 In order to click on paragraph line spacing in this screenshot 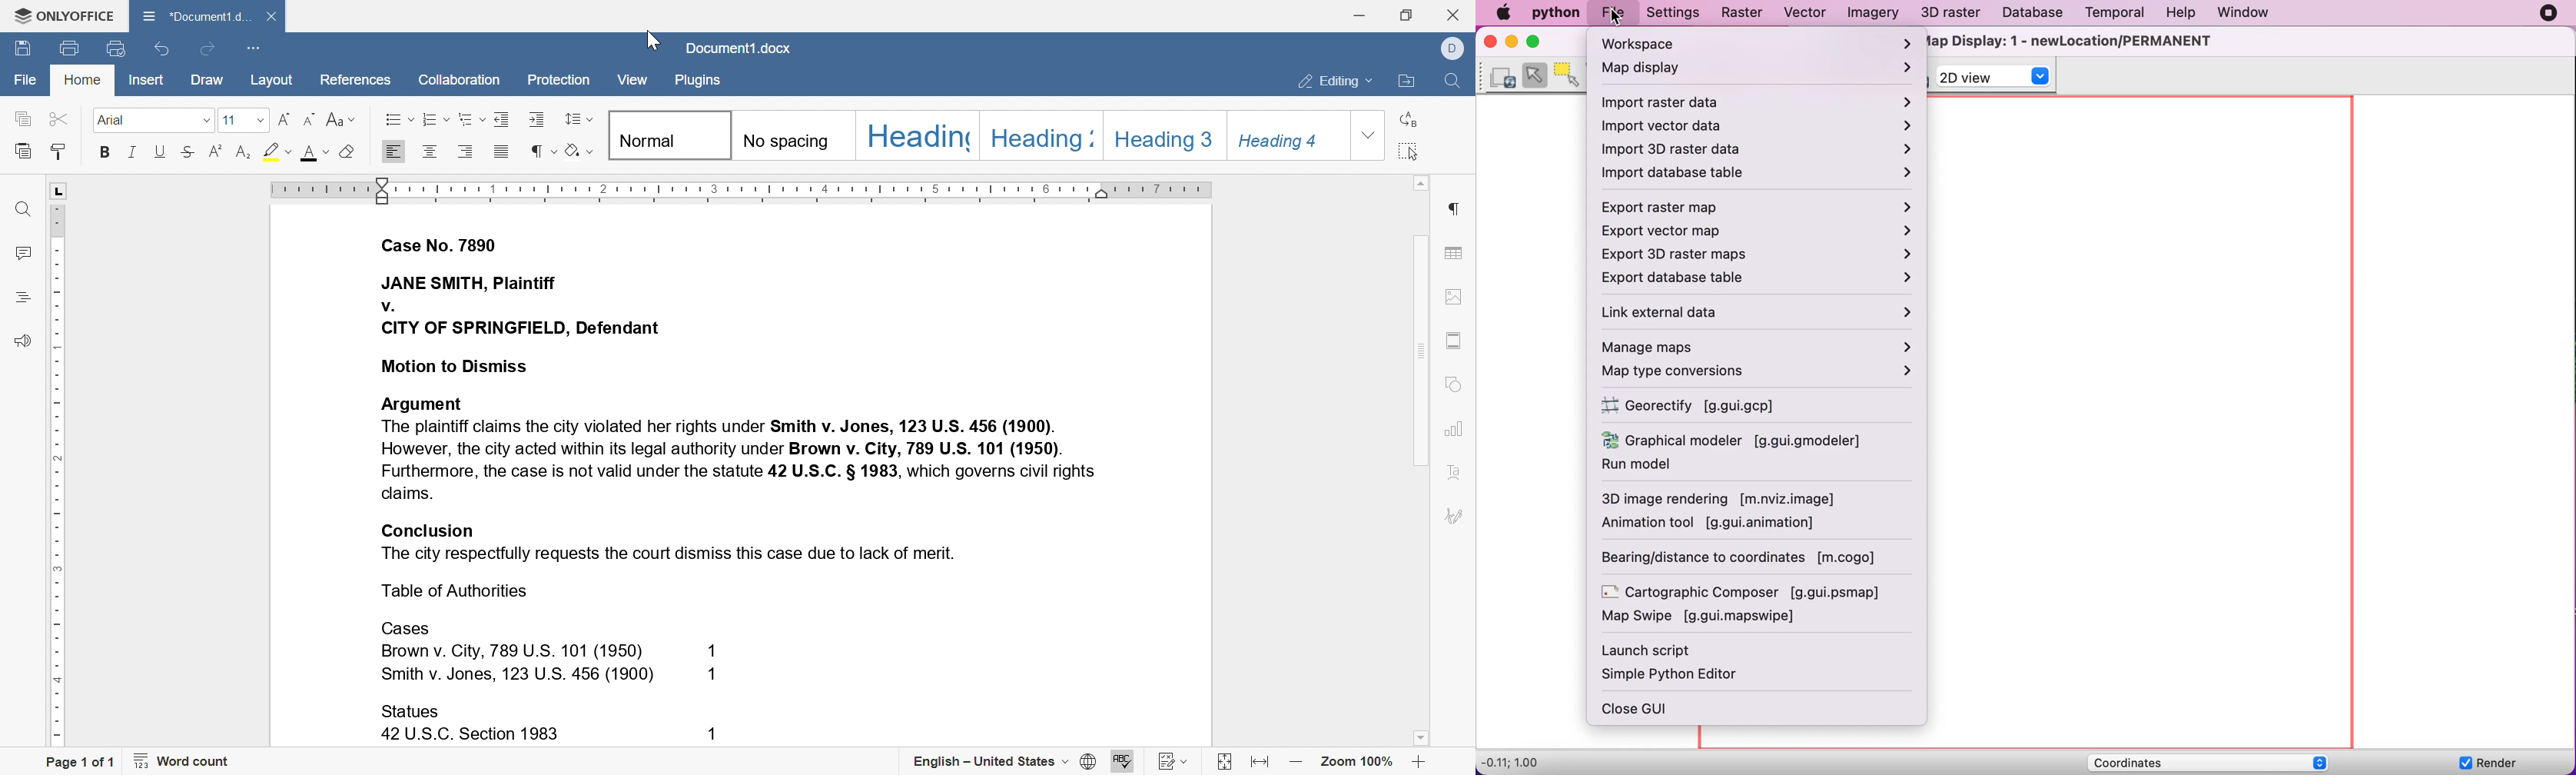, I will do `click(578, 118)`.